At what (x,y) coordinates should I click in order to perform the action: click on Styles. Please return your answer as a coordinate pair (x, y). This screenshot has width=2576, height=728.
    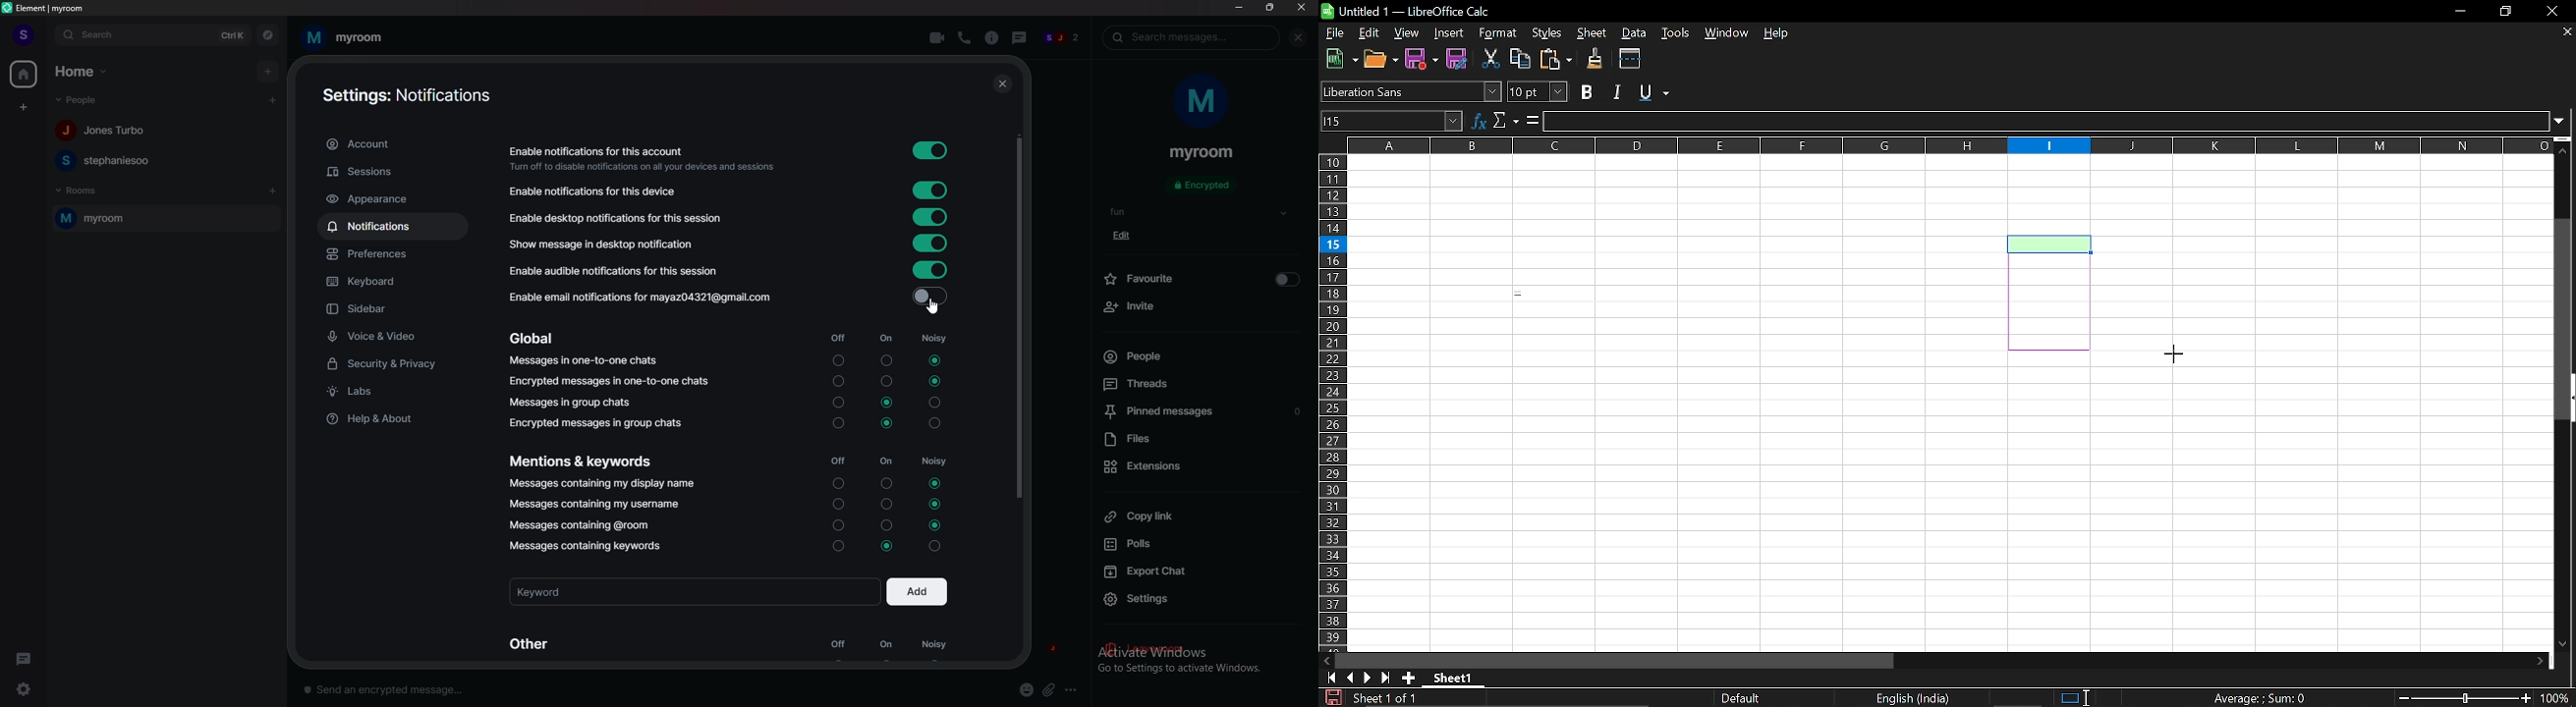
    Looking at the image, I should click on (1543, 33).